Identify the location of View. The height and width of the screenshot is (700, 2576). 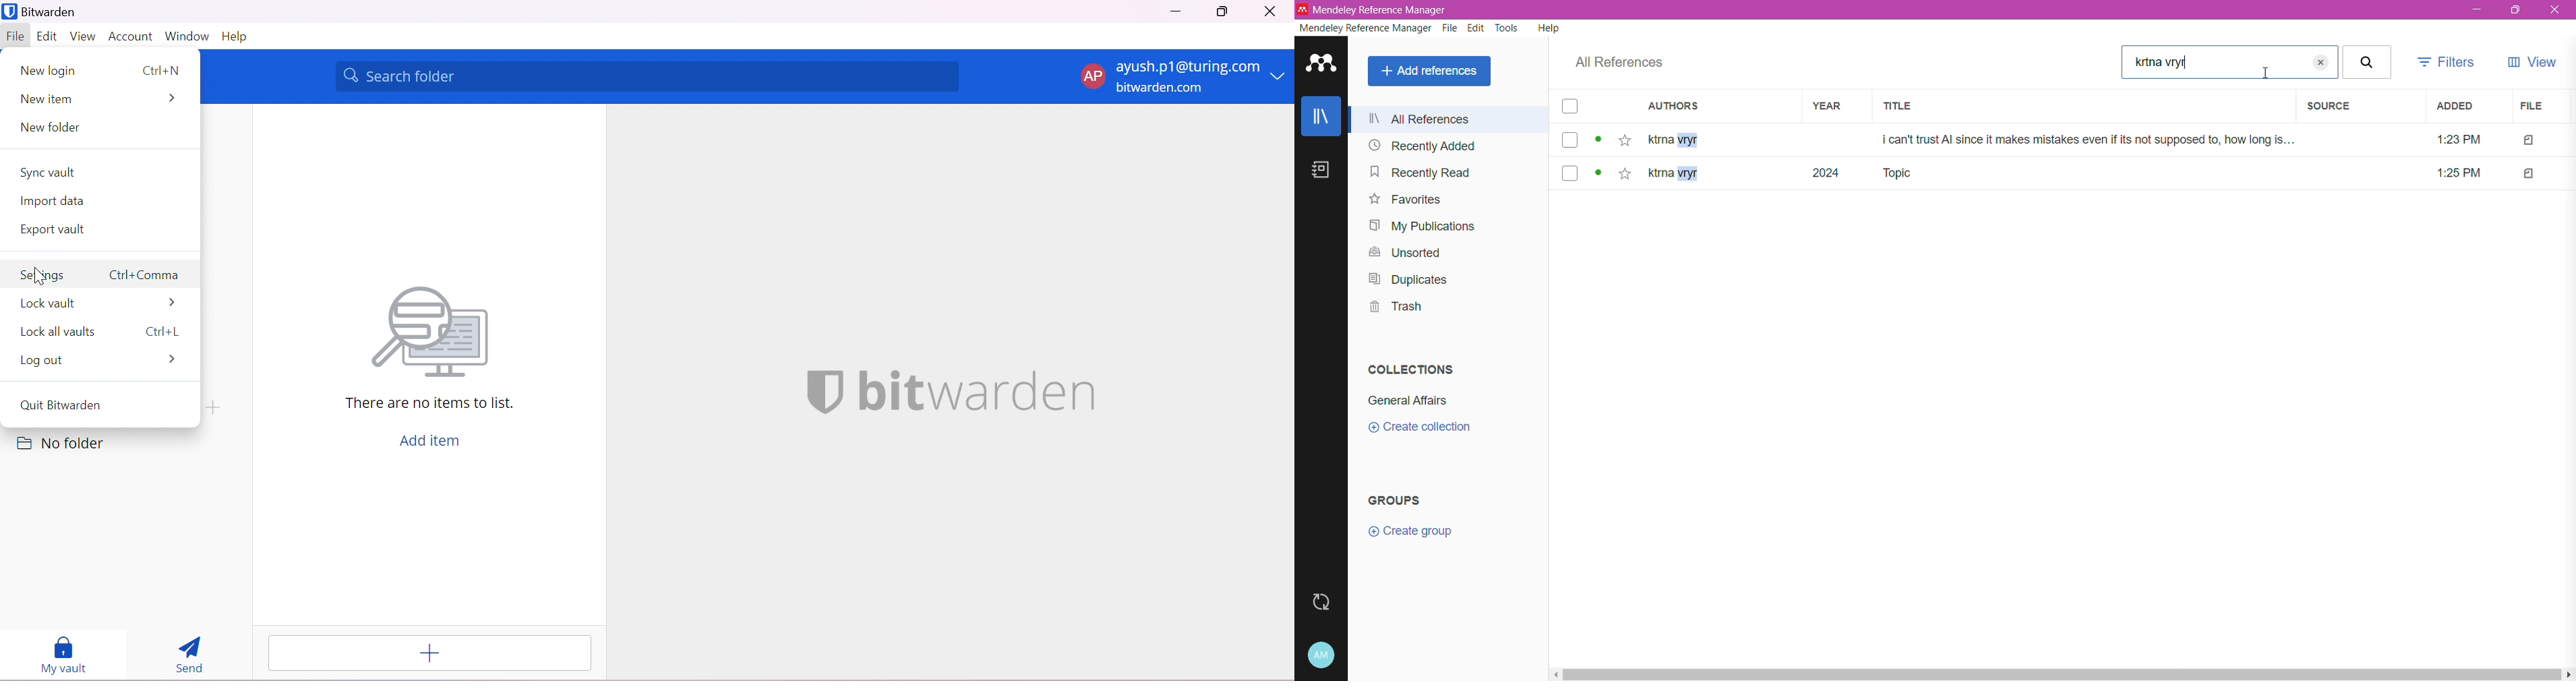
(84, 37).